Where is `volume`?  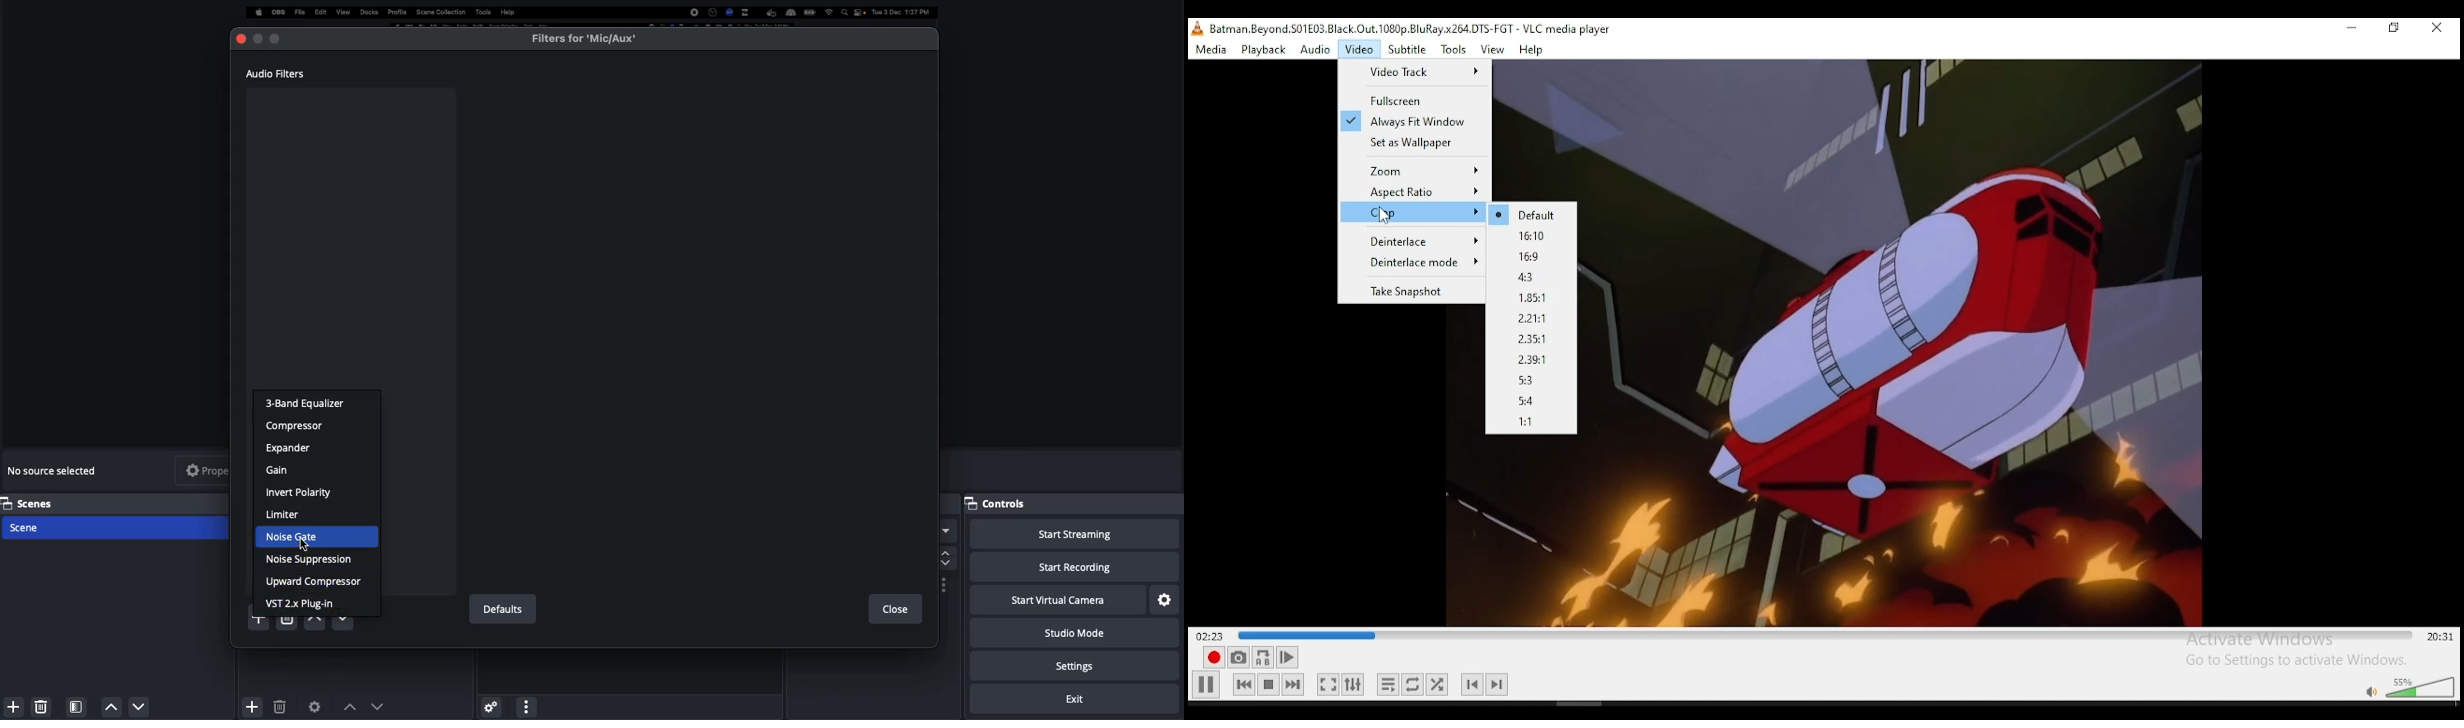 volume is located at coordinates (2420, 686).